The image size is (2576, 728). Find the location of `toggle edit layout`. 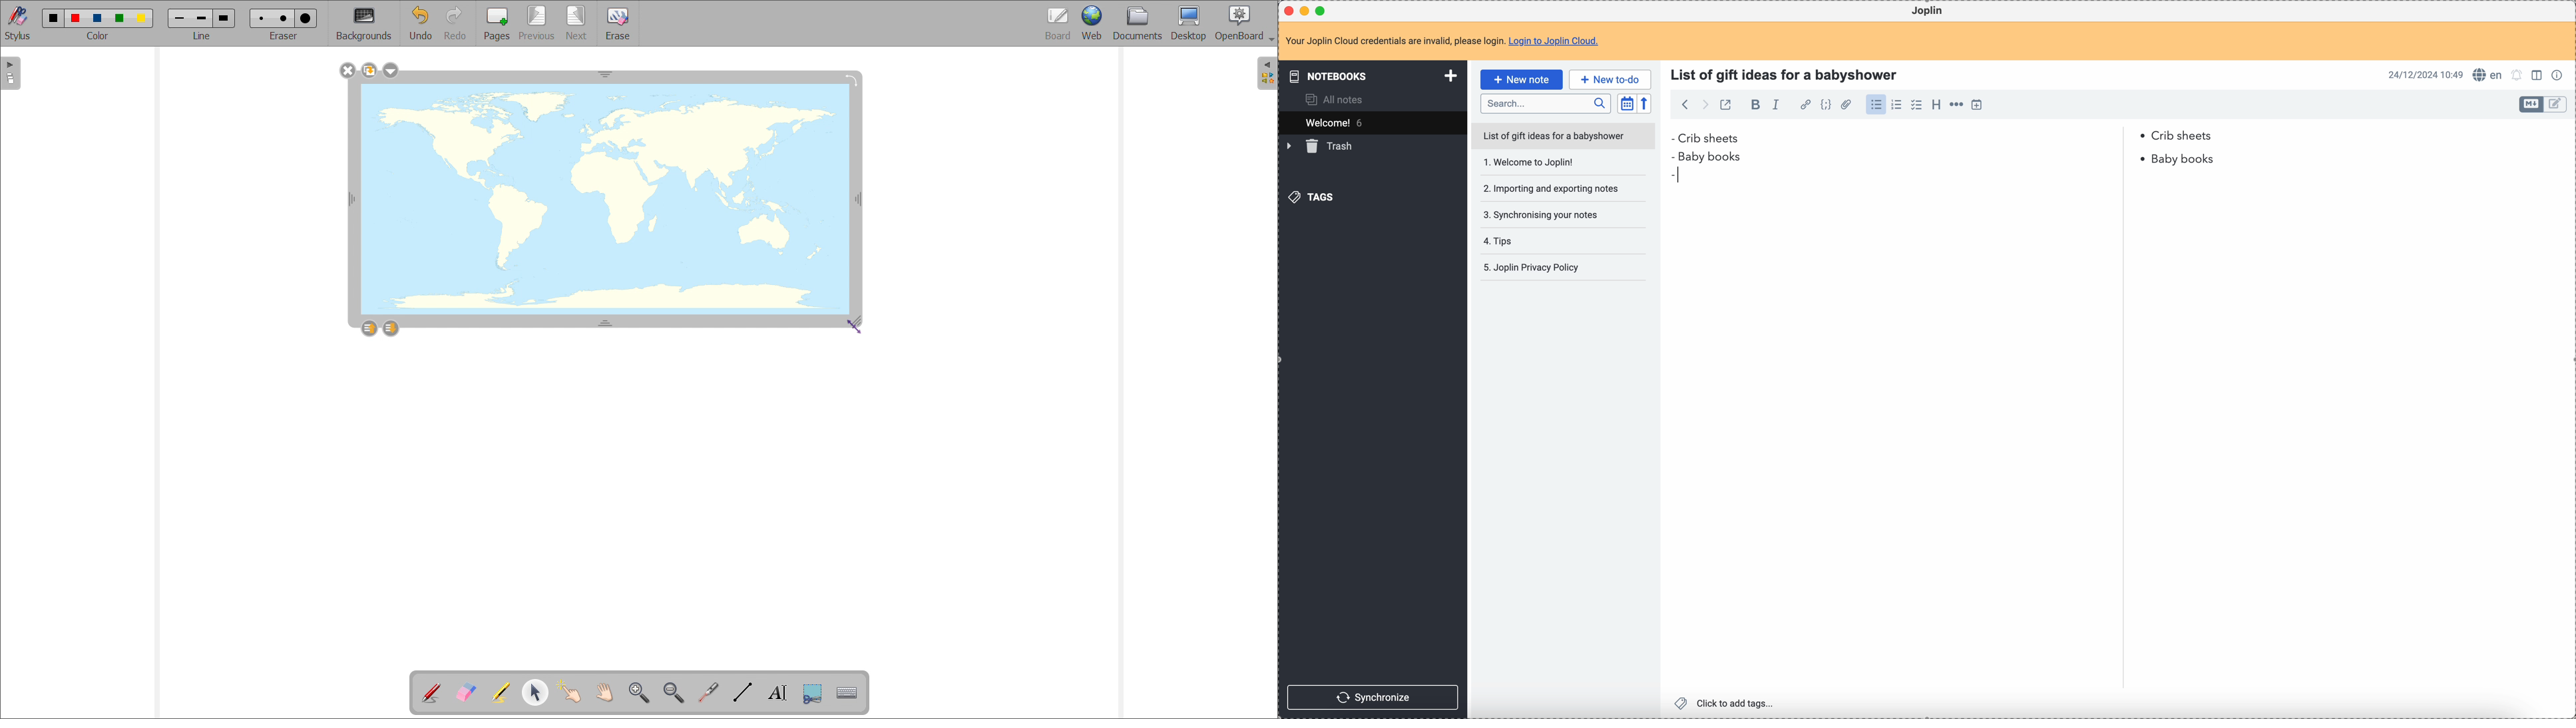

toggle edit layout is located at coordinates (2540, 77).